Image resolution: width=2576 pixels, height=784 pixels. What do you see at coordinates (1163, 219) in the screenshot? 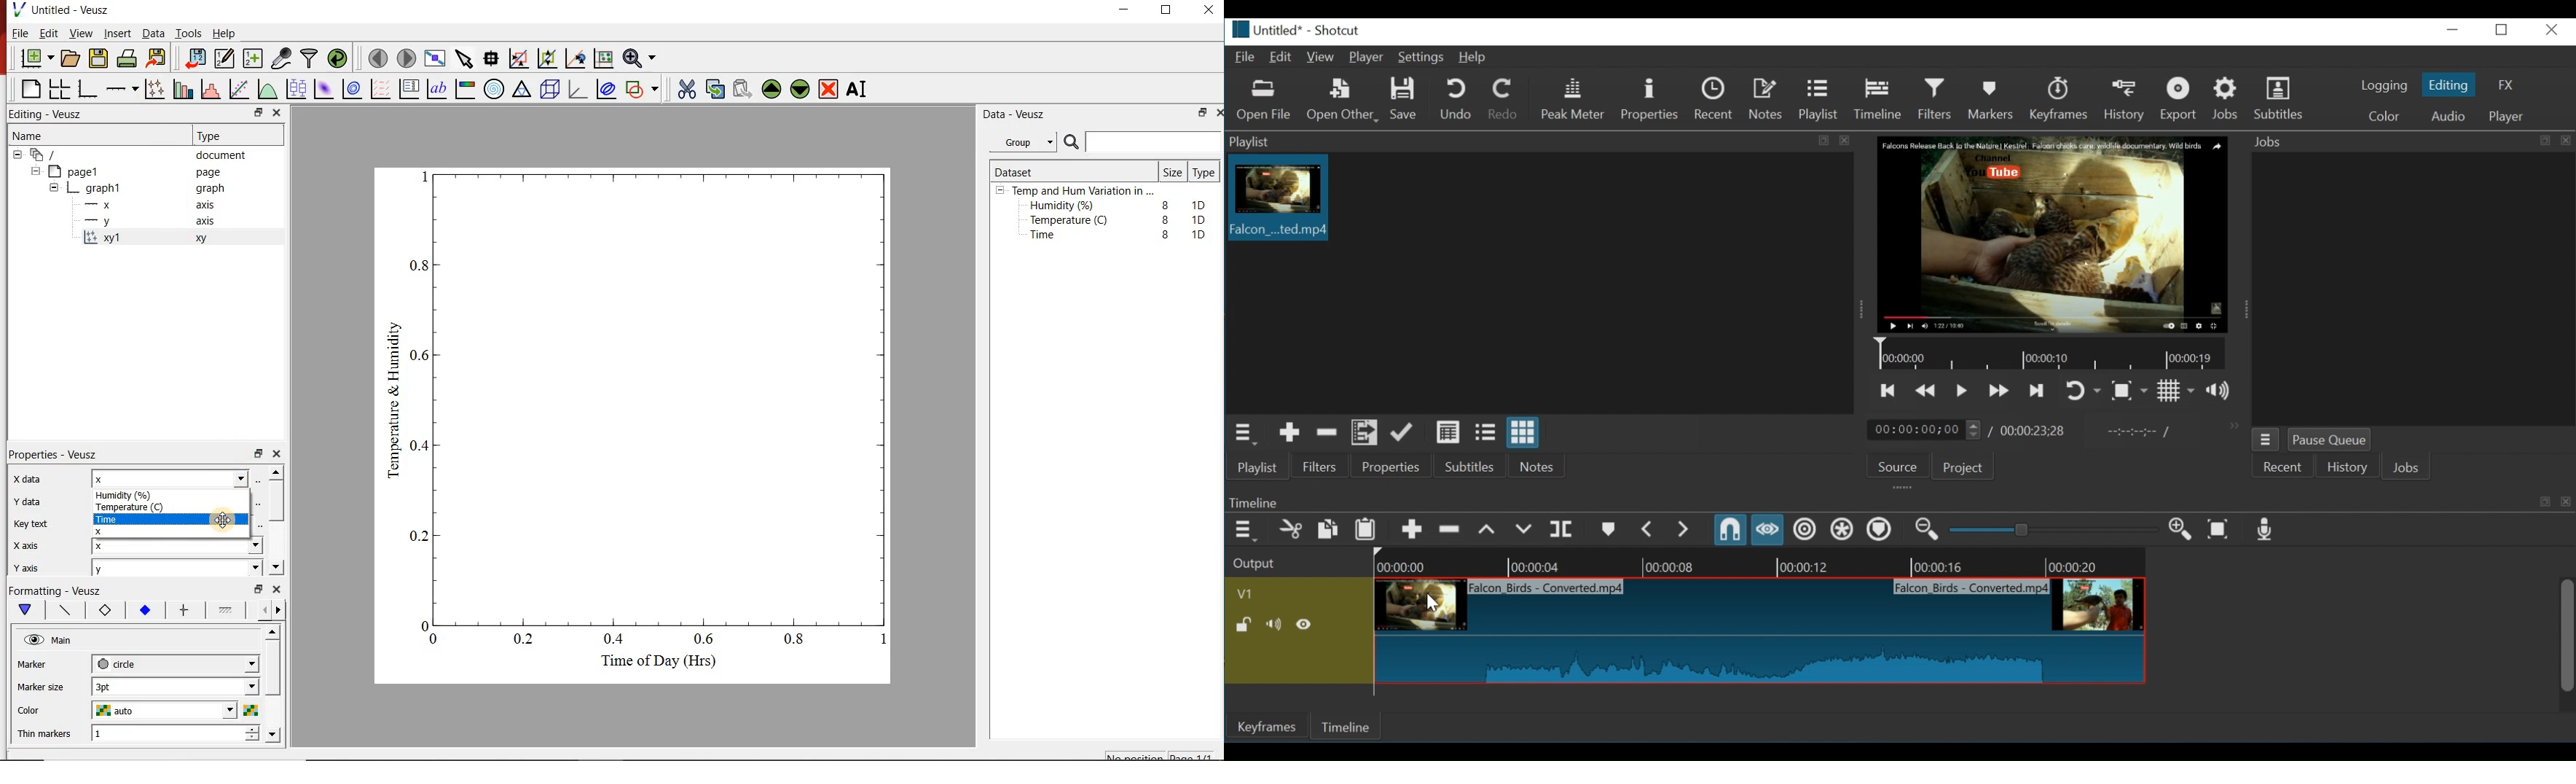
I see `8` at bounding box center [1163, 219].